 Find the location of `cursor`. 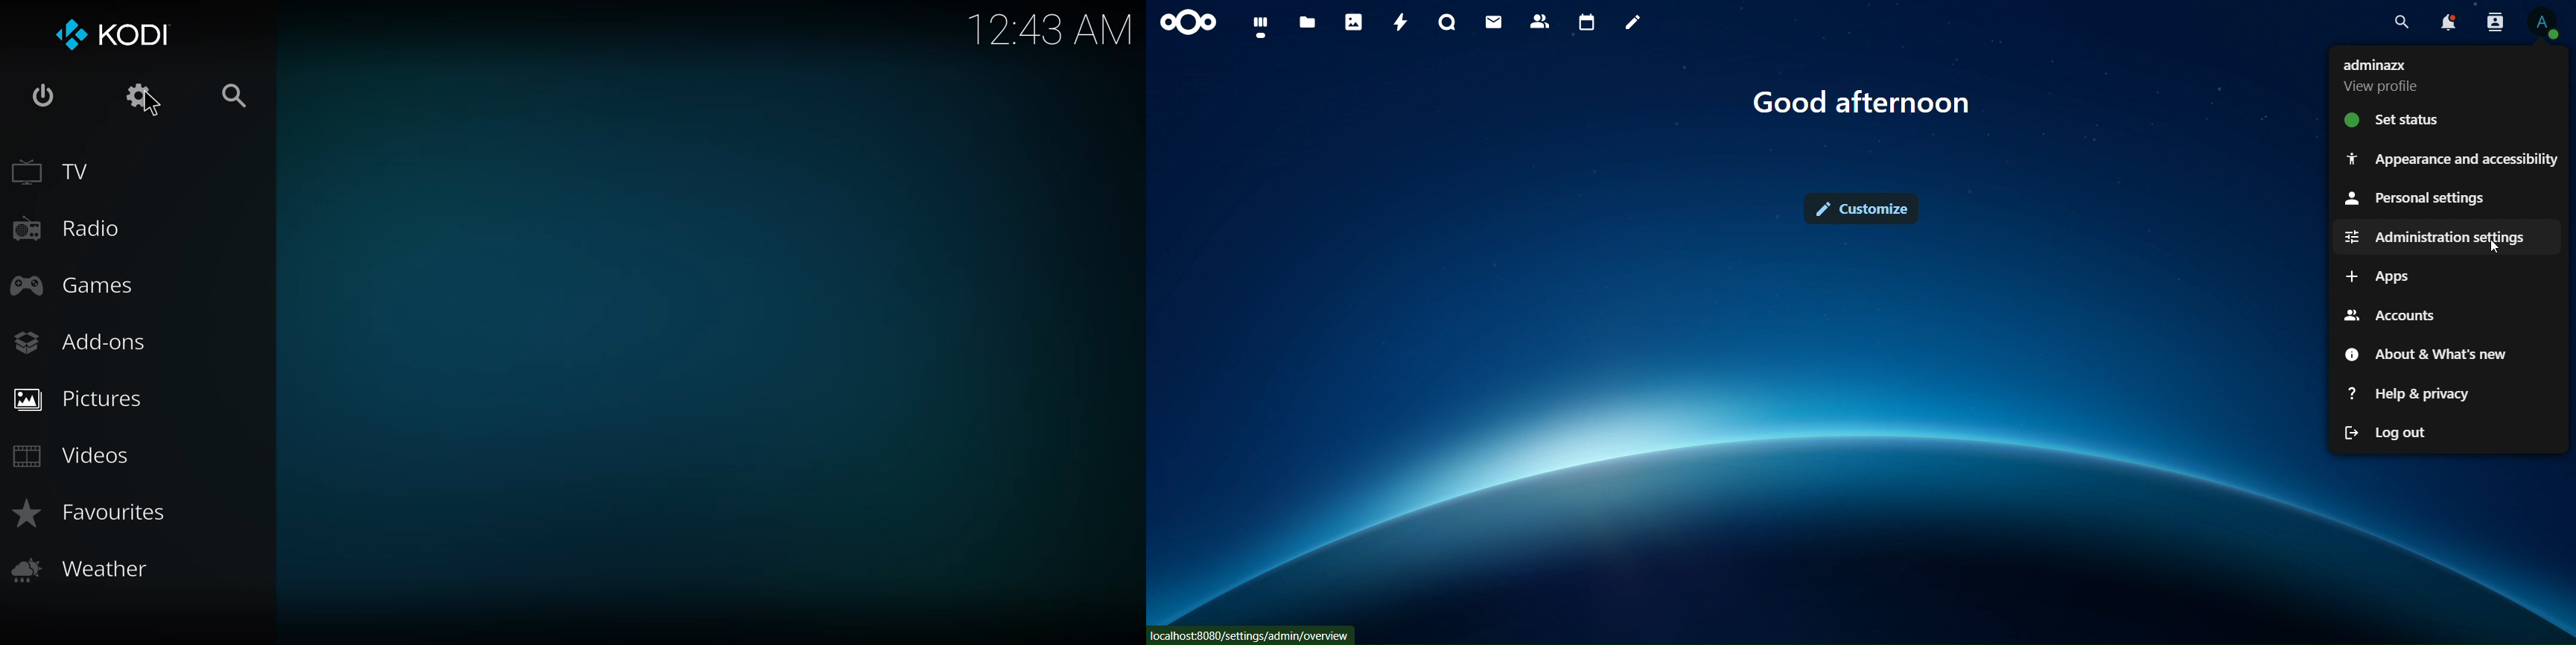

cursor is located at coordinates (152, 104).